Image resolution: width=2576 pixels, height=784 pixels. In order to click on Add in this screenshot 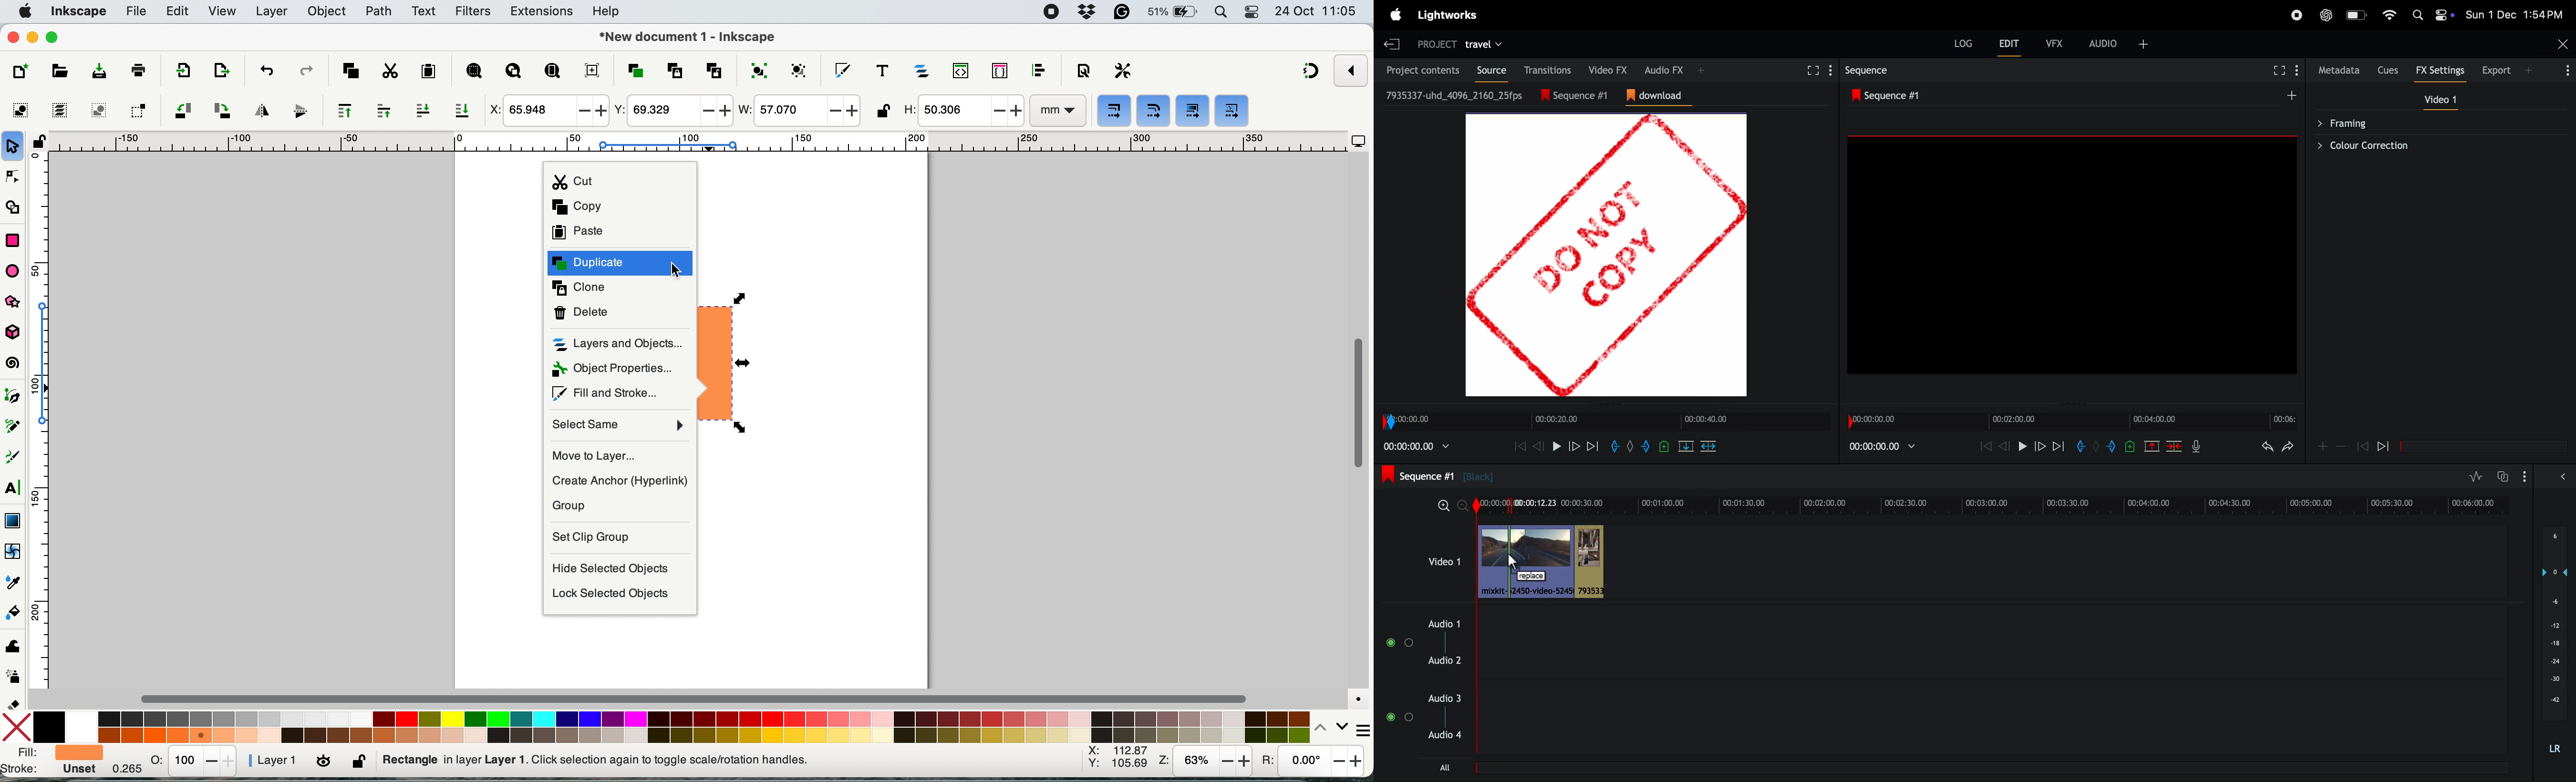, I will do `click(2144, 45)`.